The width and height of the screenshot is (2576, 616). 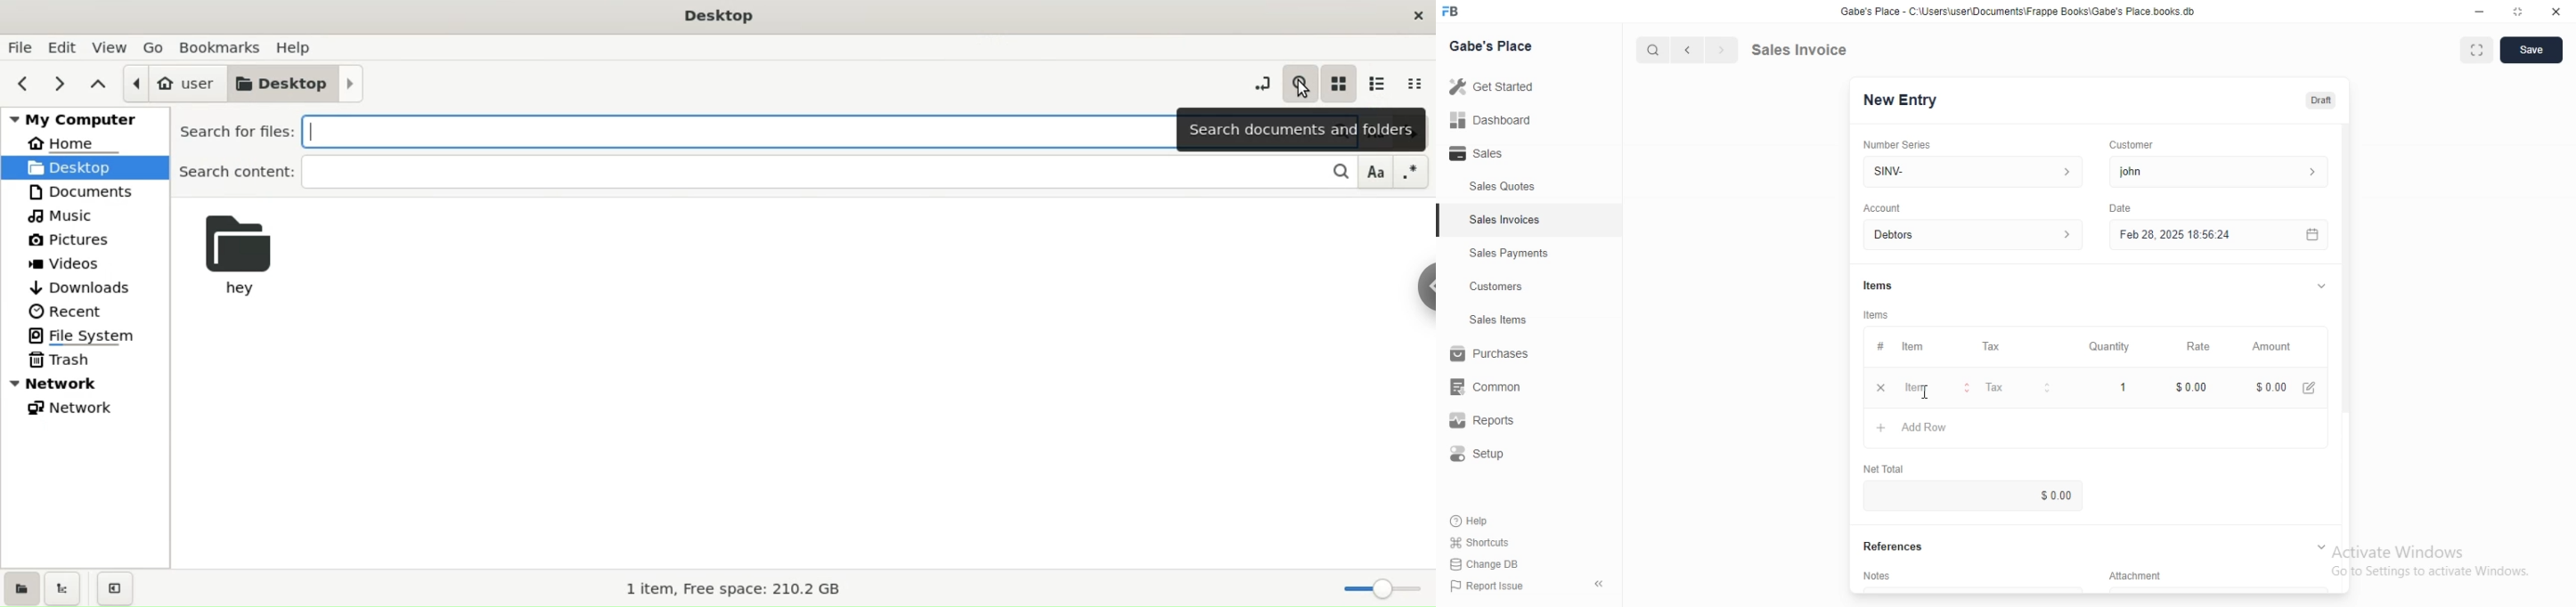 What do you see at coordinates (1703, 50) in the screenshot?
I see `forward/backward` at bounding box center [1703, 50].